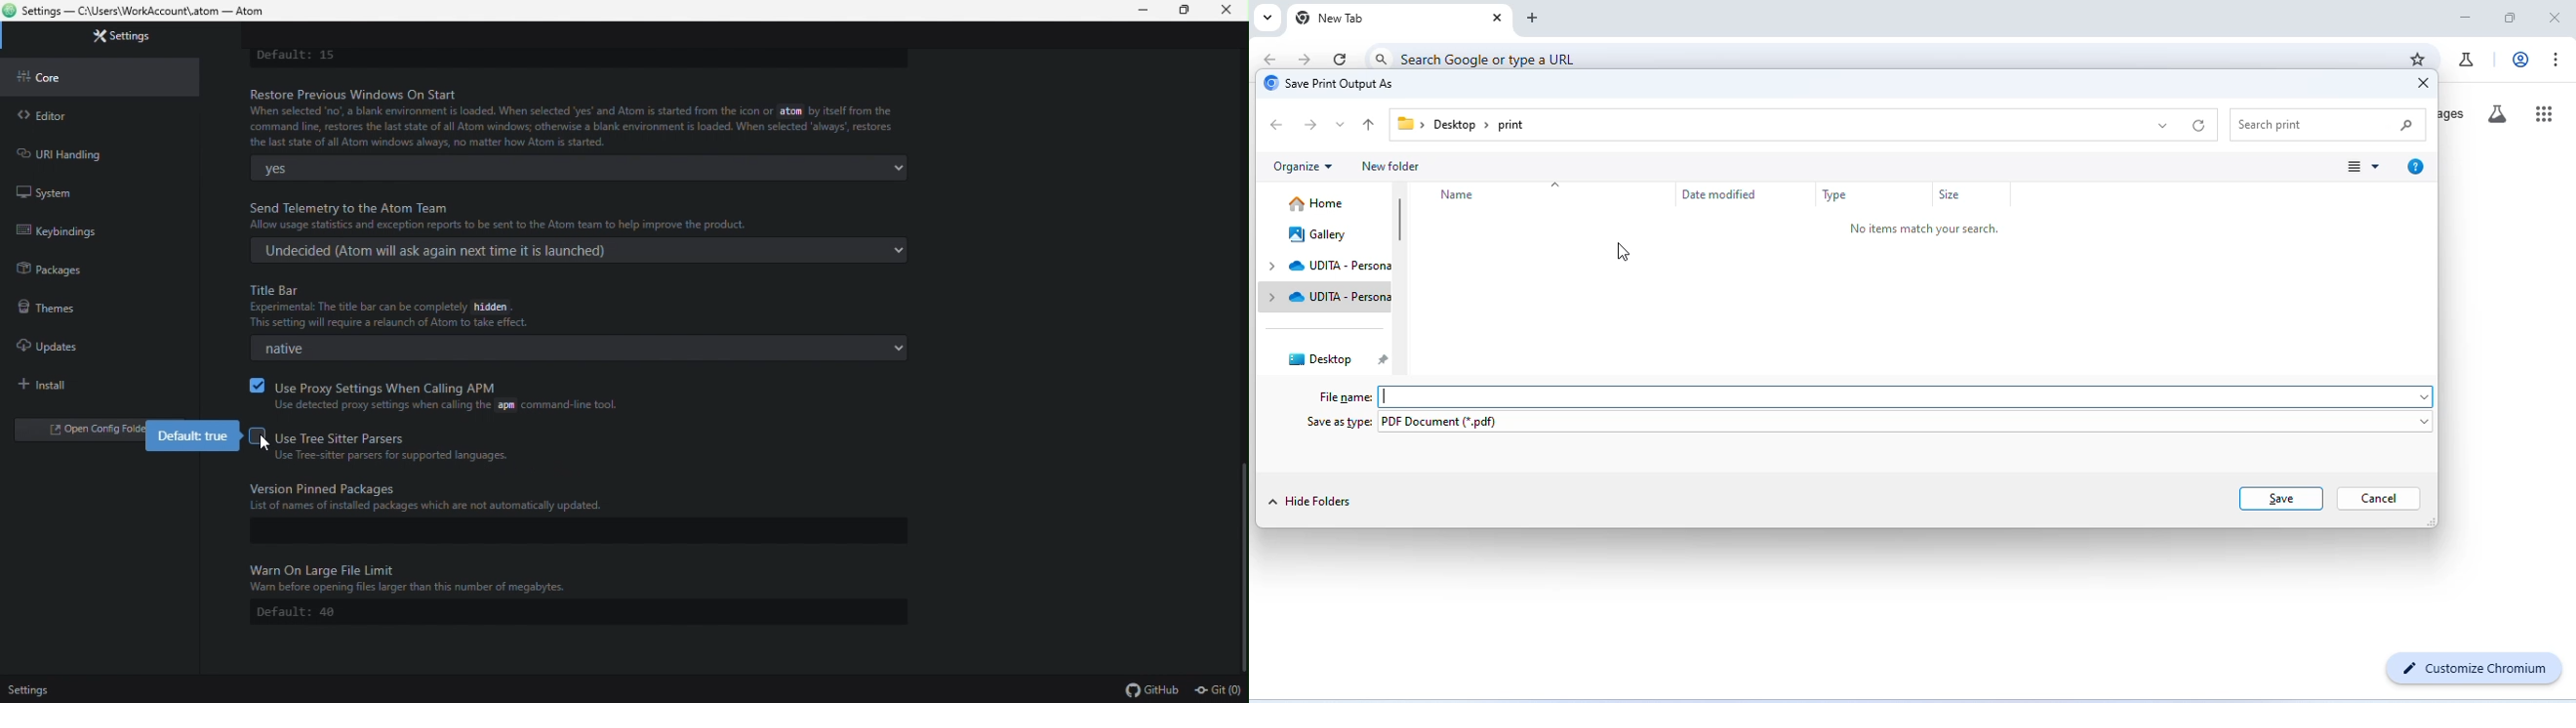 The width and height of the screenshot is (2576, 728). Describe the element at coordinates (54, 77) in the screenshot. I see `core` at that location.